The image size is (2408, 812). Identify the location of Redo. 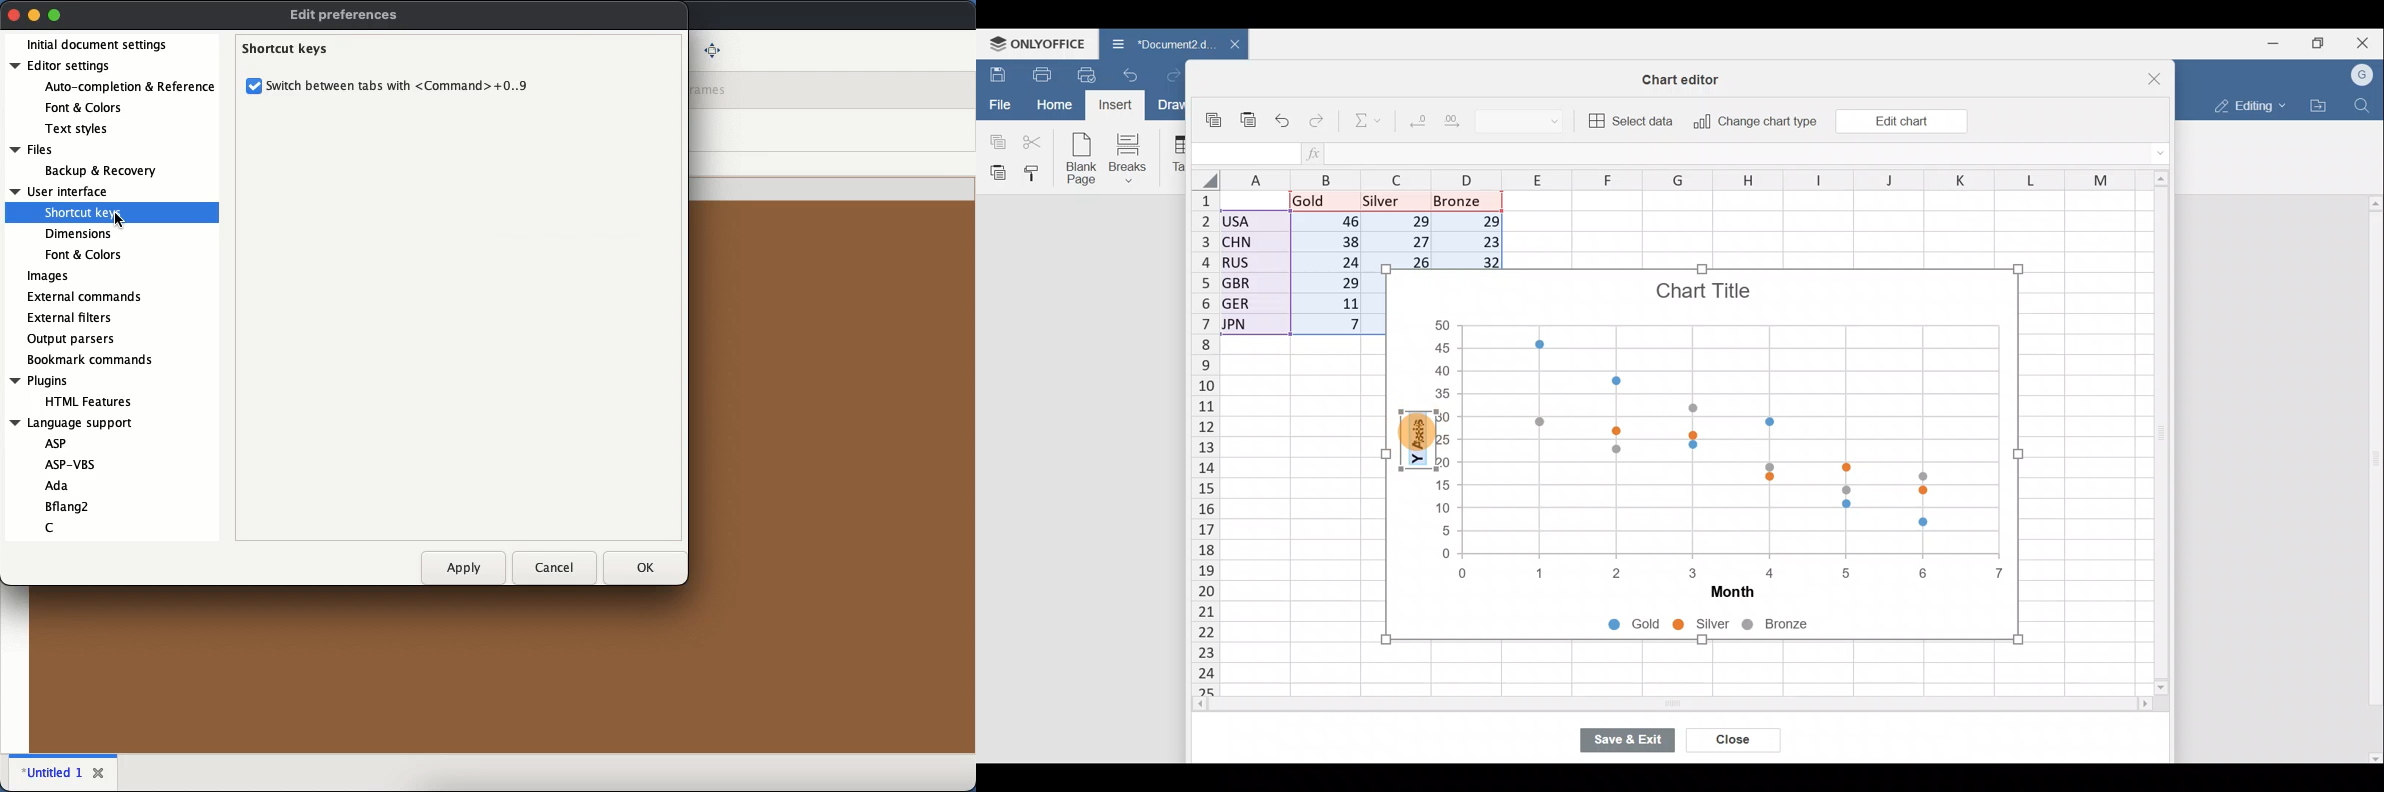
(1171, 73).